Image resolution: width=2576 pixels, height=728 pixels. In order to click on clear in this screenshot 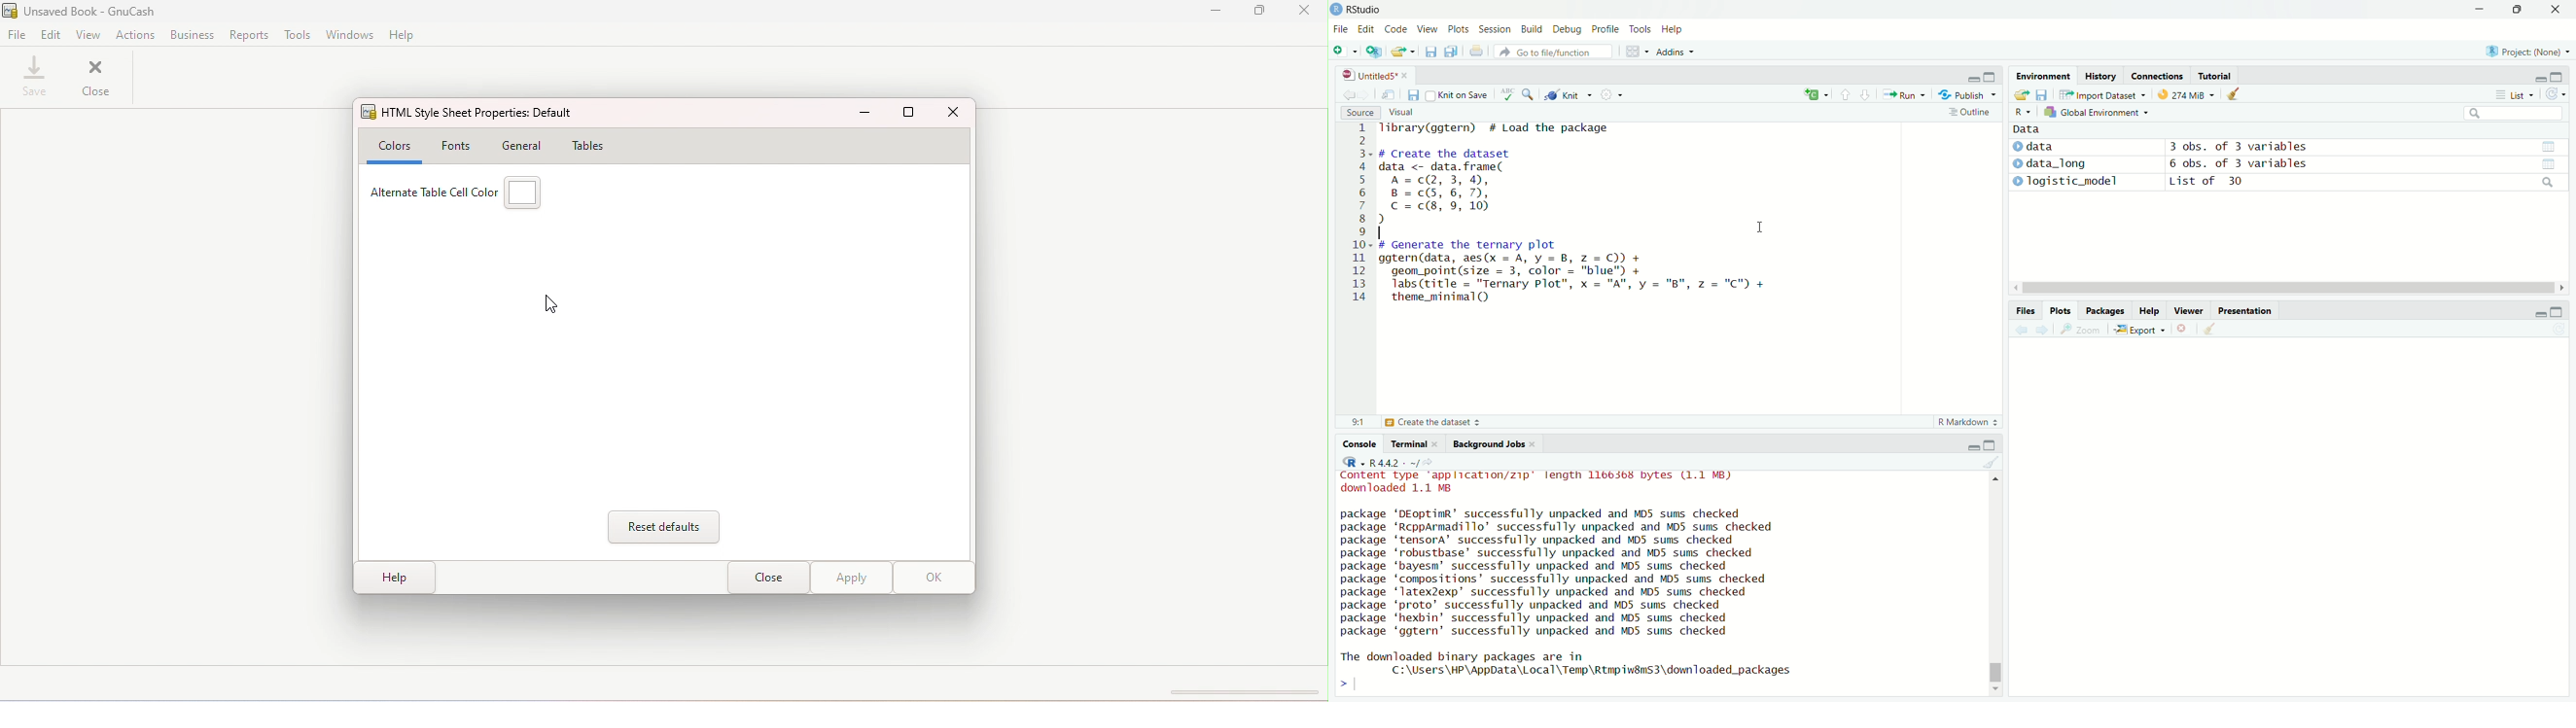, I will do `click(2209, 328)`.